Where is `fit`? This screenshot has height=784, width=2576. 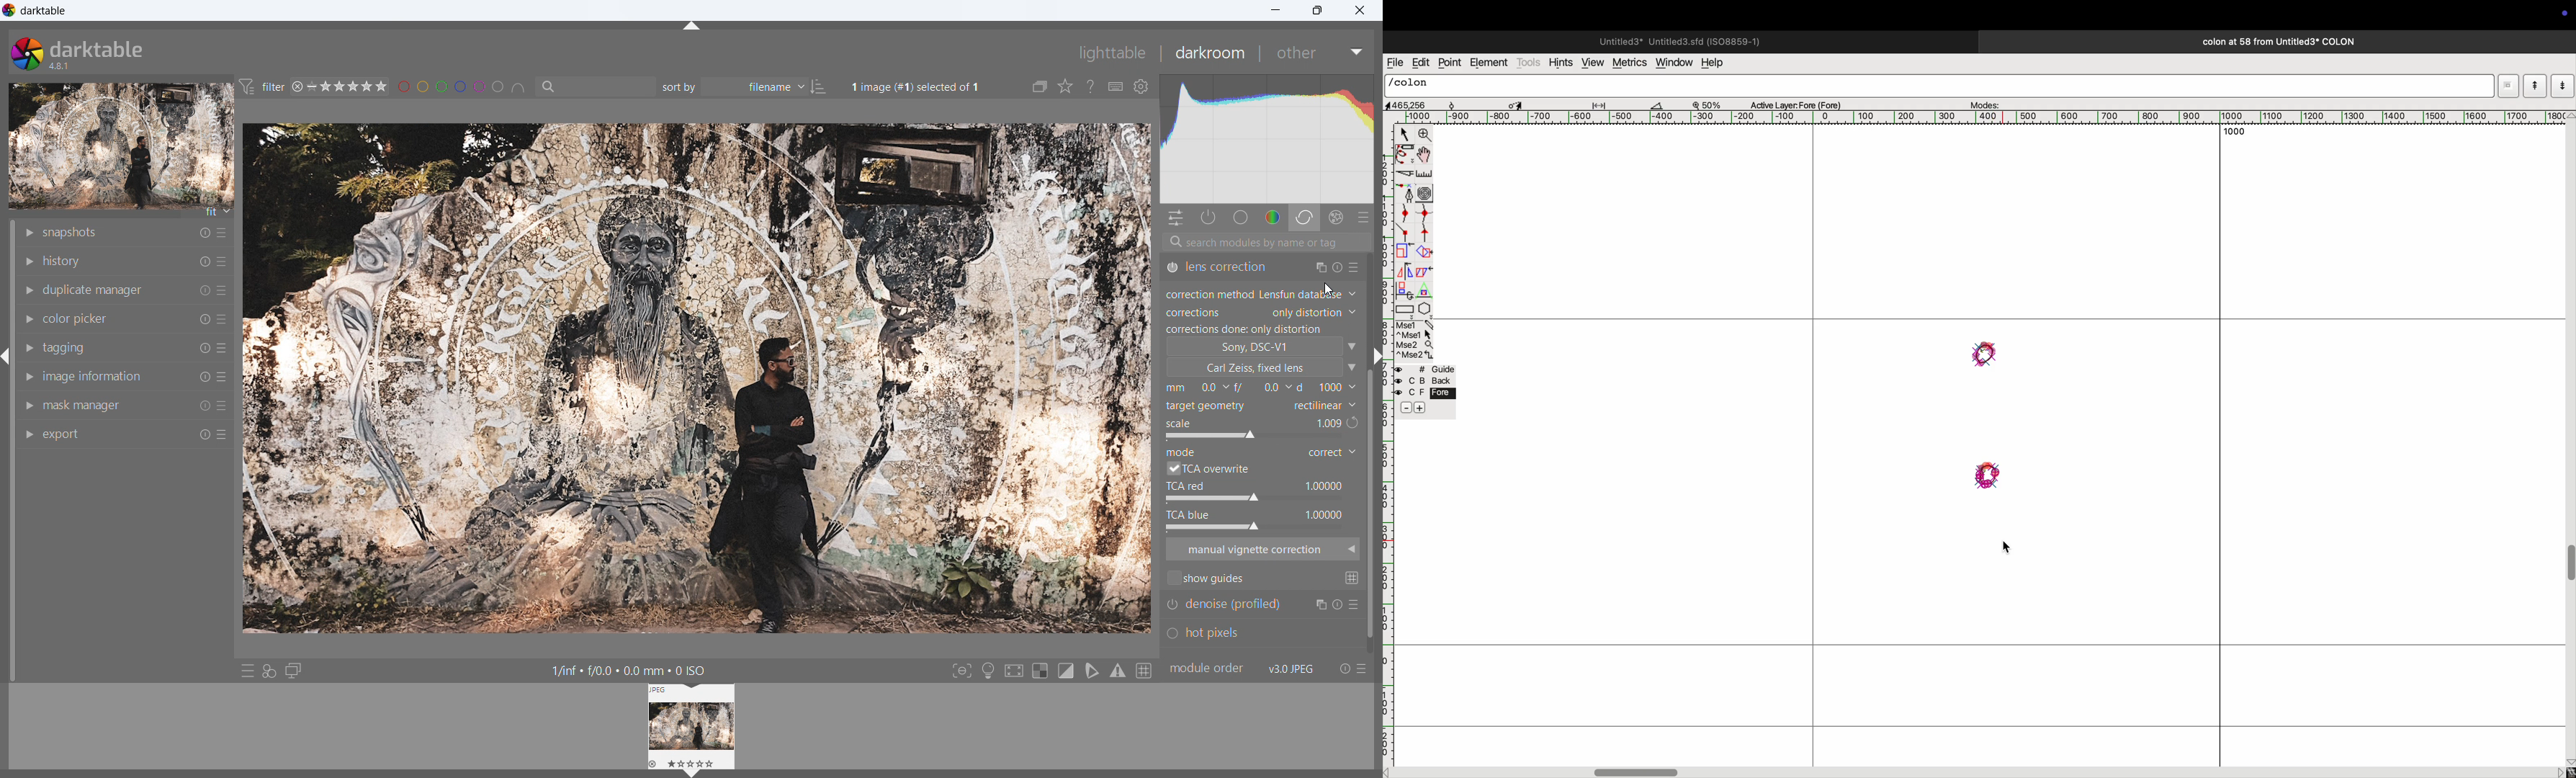
fit is located at coordinates (217, 215).